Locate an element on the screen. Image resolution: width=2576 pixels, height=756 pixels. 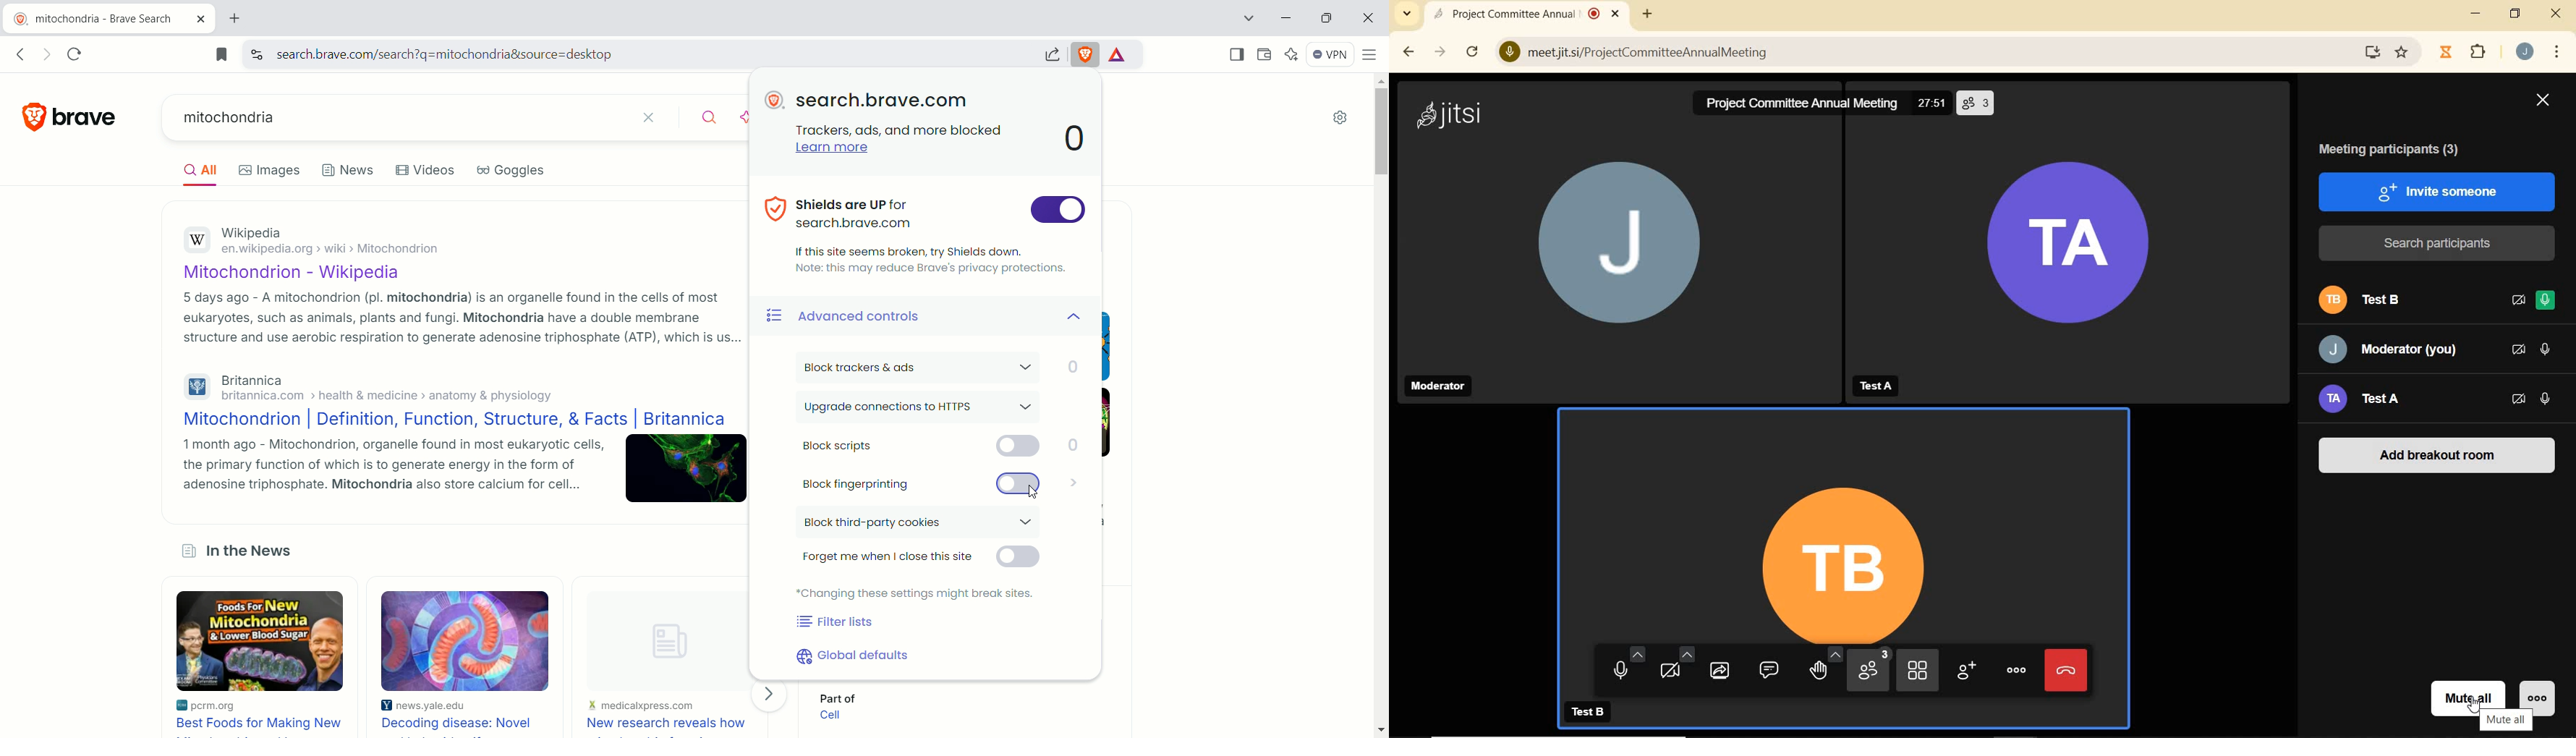
Jibble is located at coordinates (2444, 54).